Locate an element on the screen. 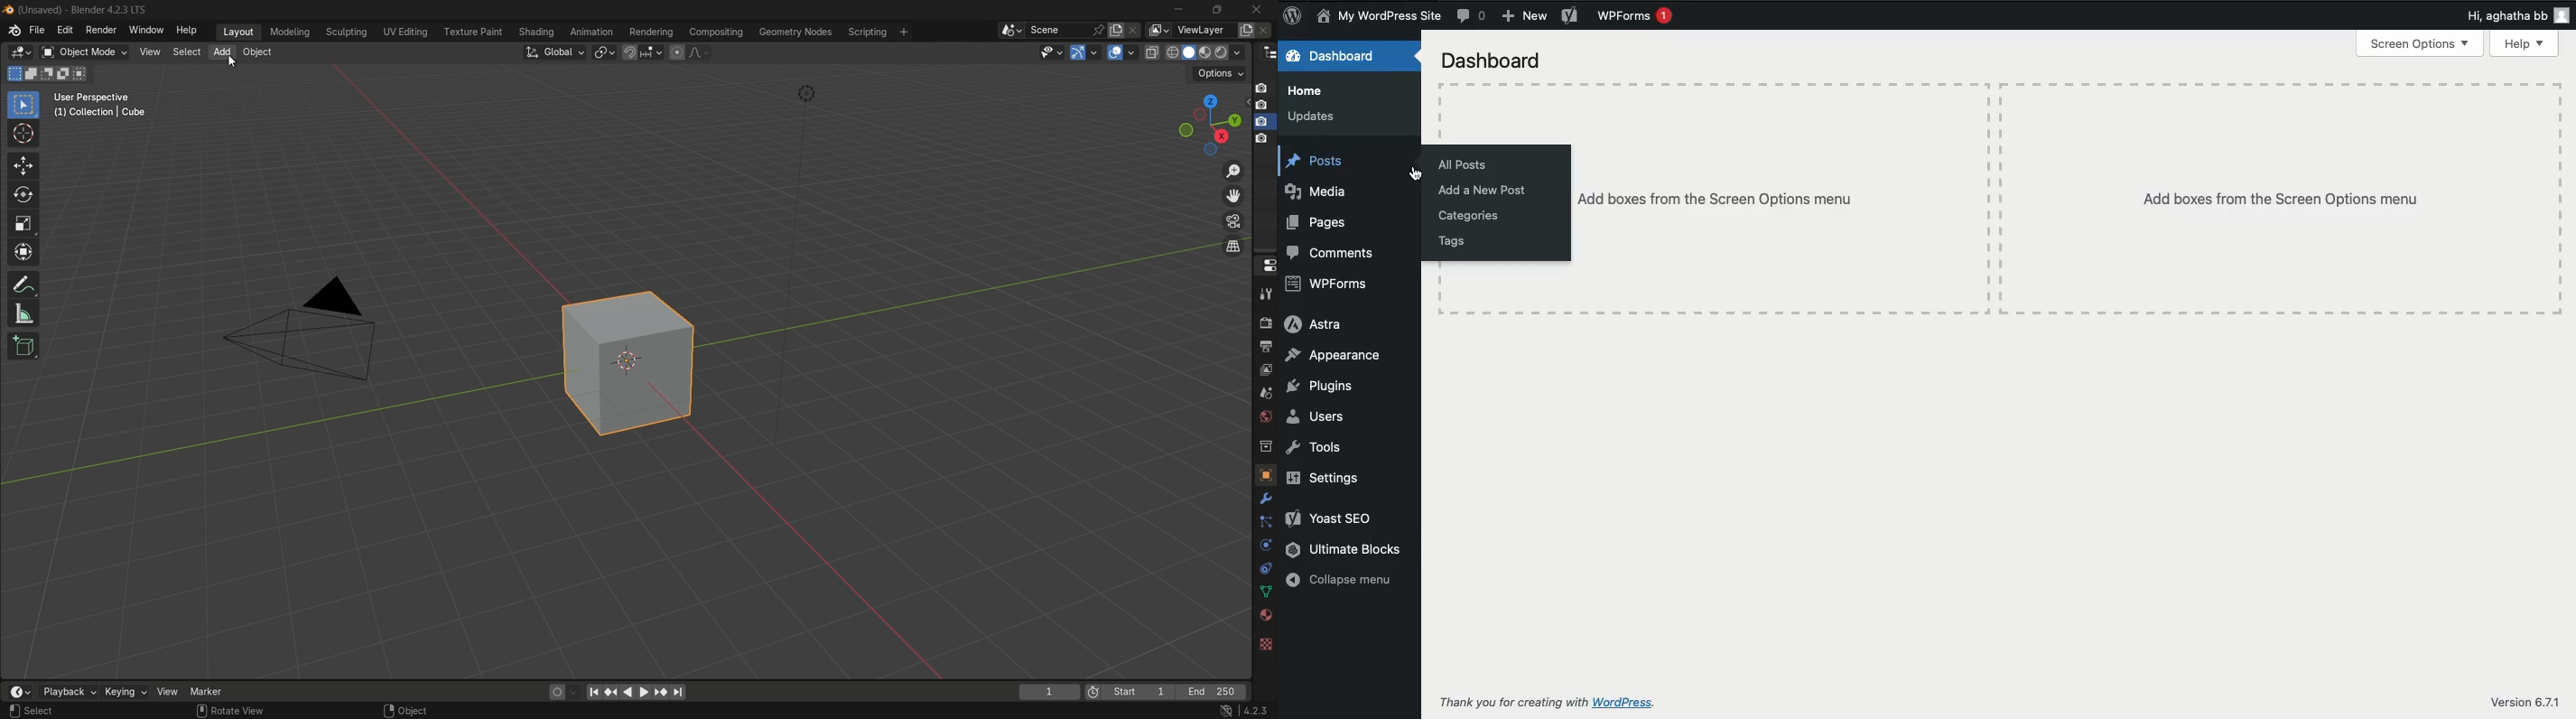  Comment is located at coordinates (1471, 16).